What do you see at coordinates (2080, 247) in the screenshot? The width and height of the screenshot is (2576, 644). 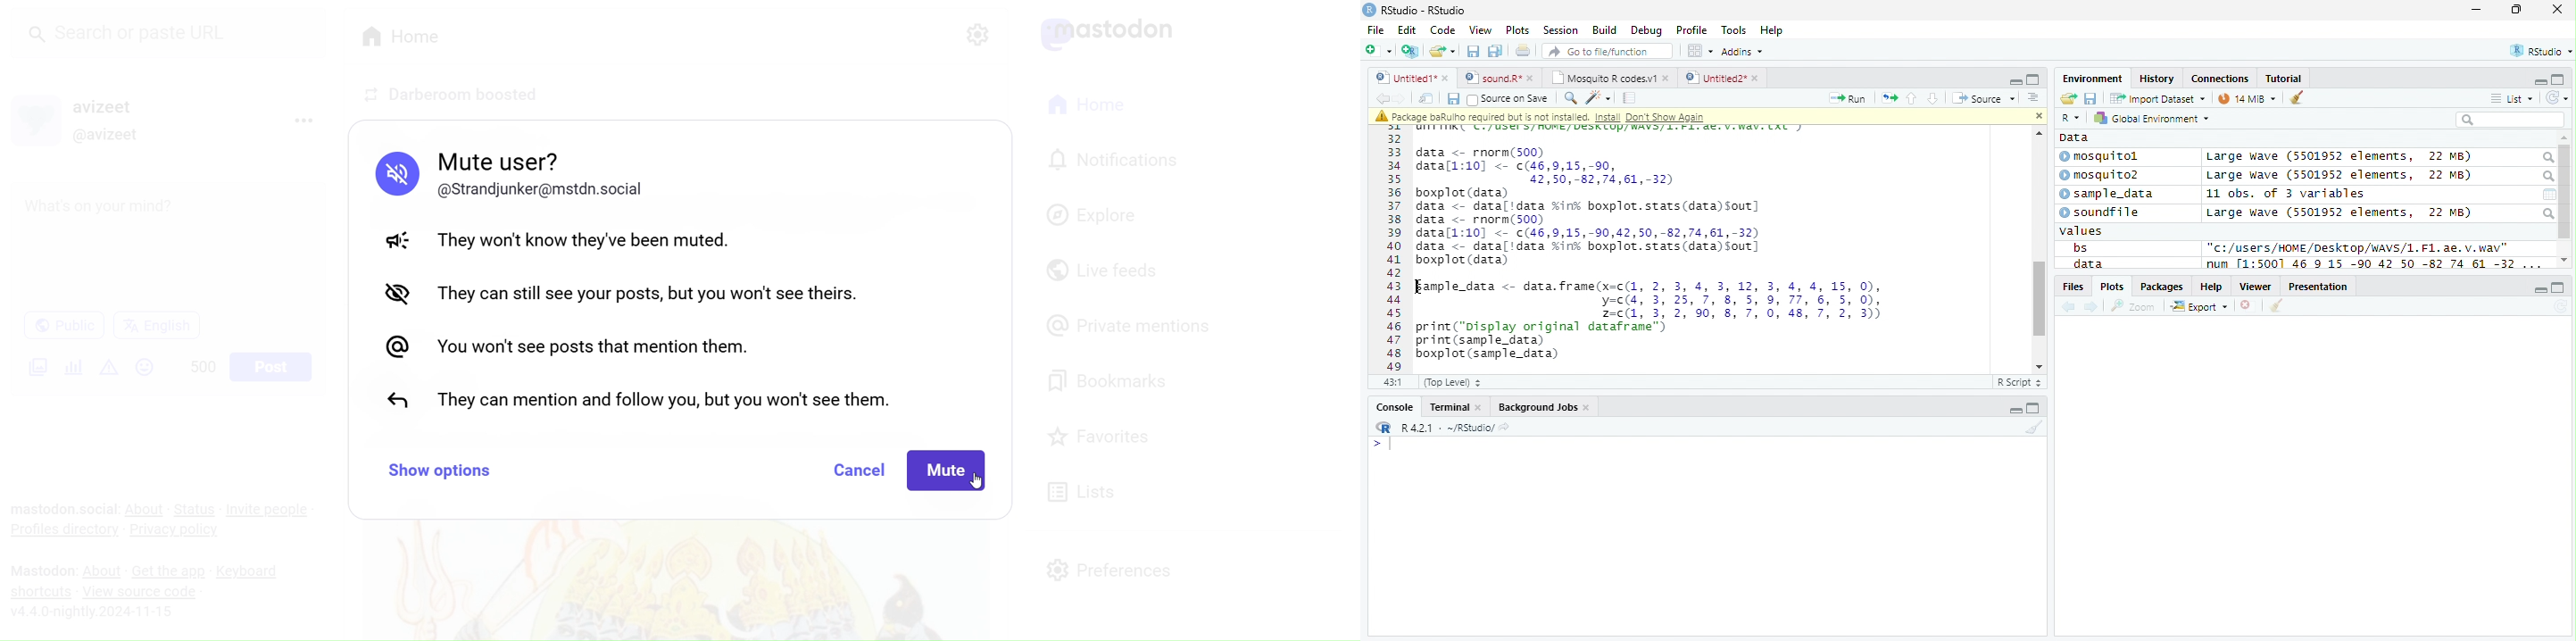 I see `bs` at bounding box center [2080, 247].